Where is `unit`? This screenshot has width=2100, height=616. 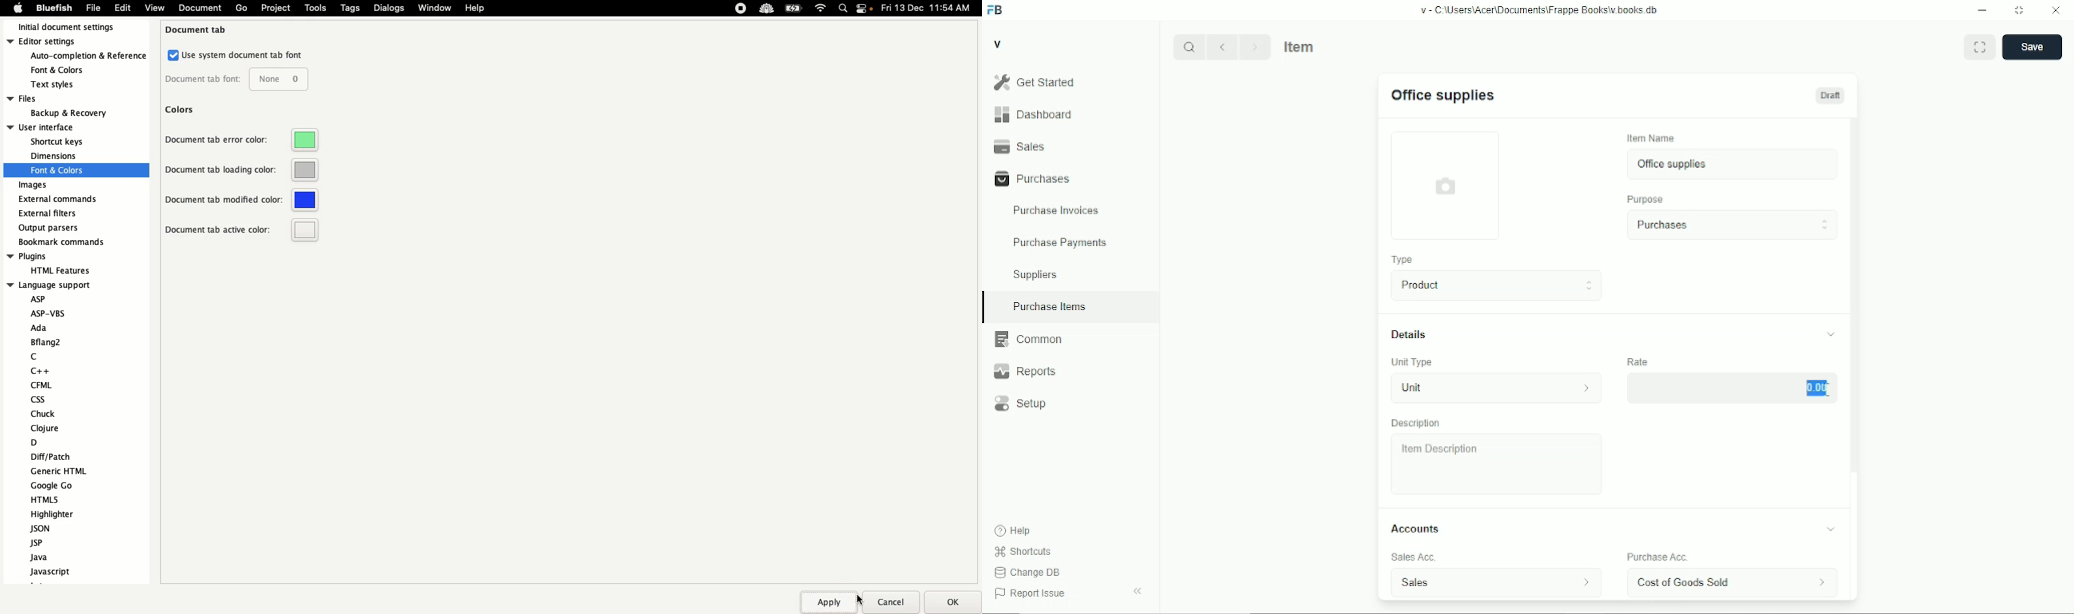
unit is located at coordinates (1472, 388).